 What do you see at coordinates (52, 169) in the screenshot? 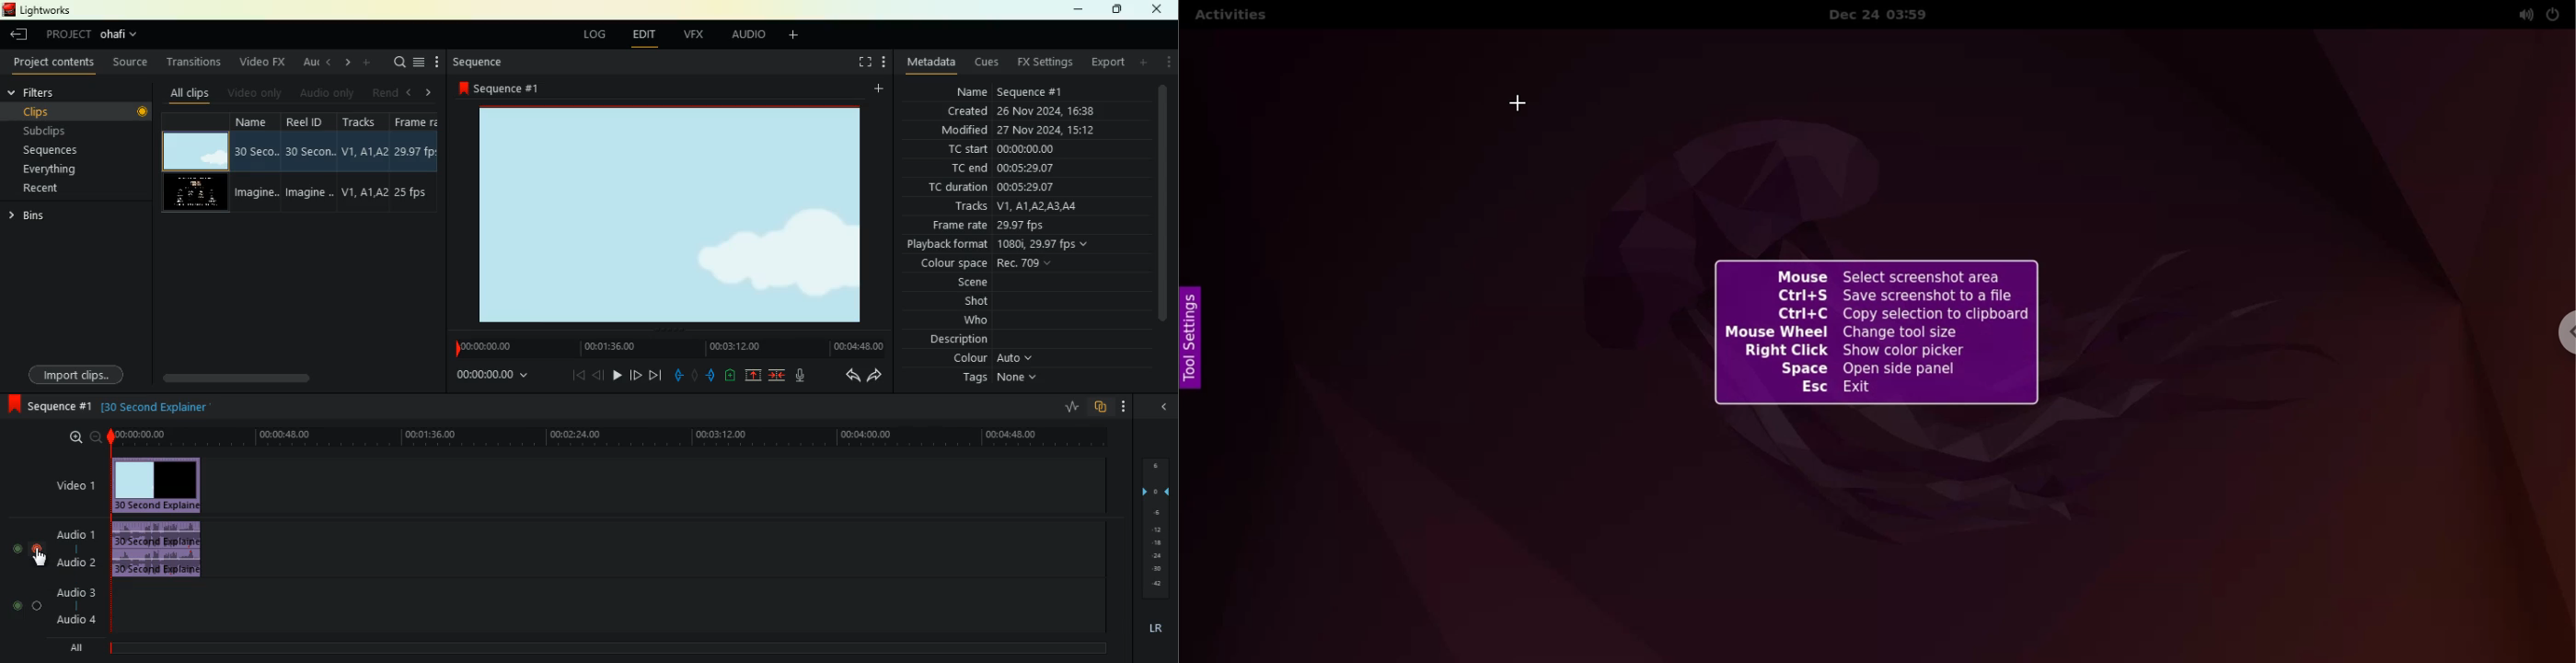
I see `everything` at bounding box center [52, 169].